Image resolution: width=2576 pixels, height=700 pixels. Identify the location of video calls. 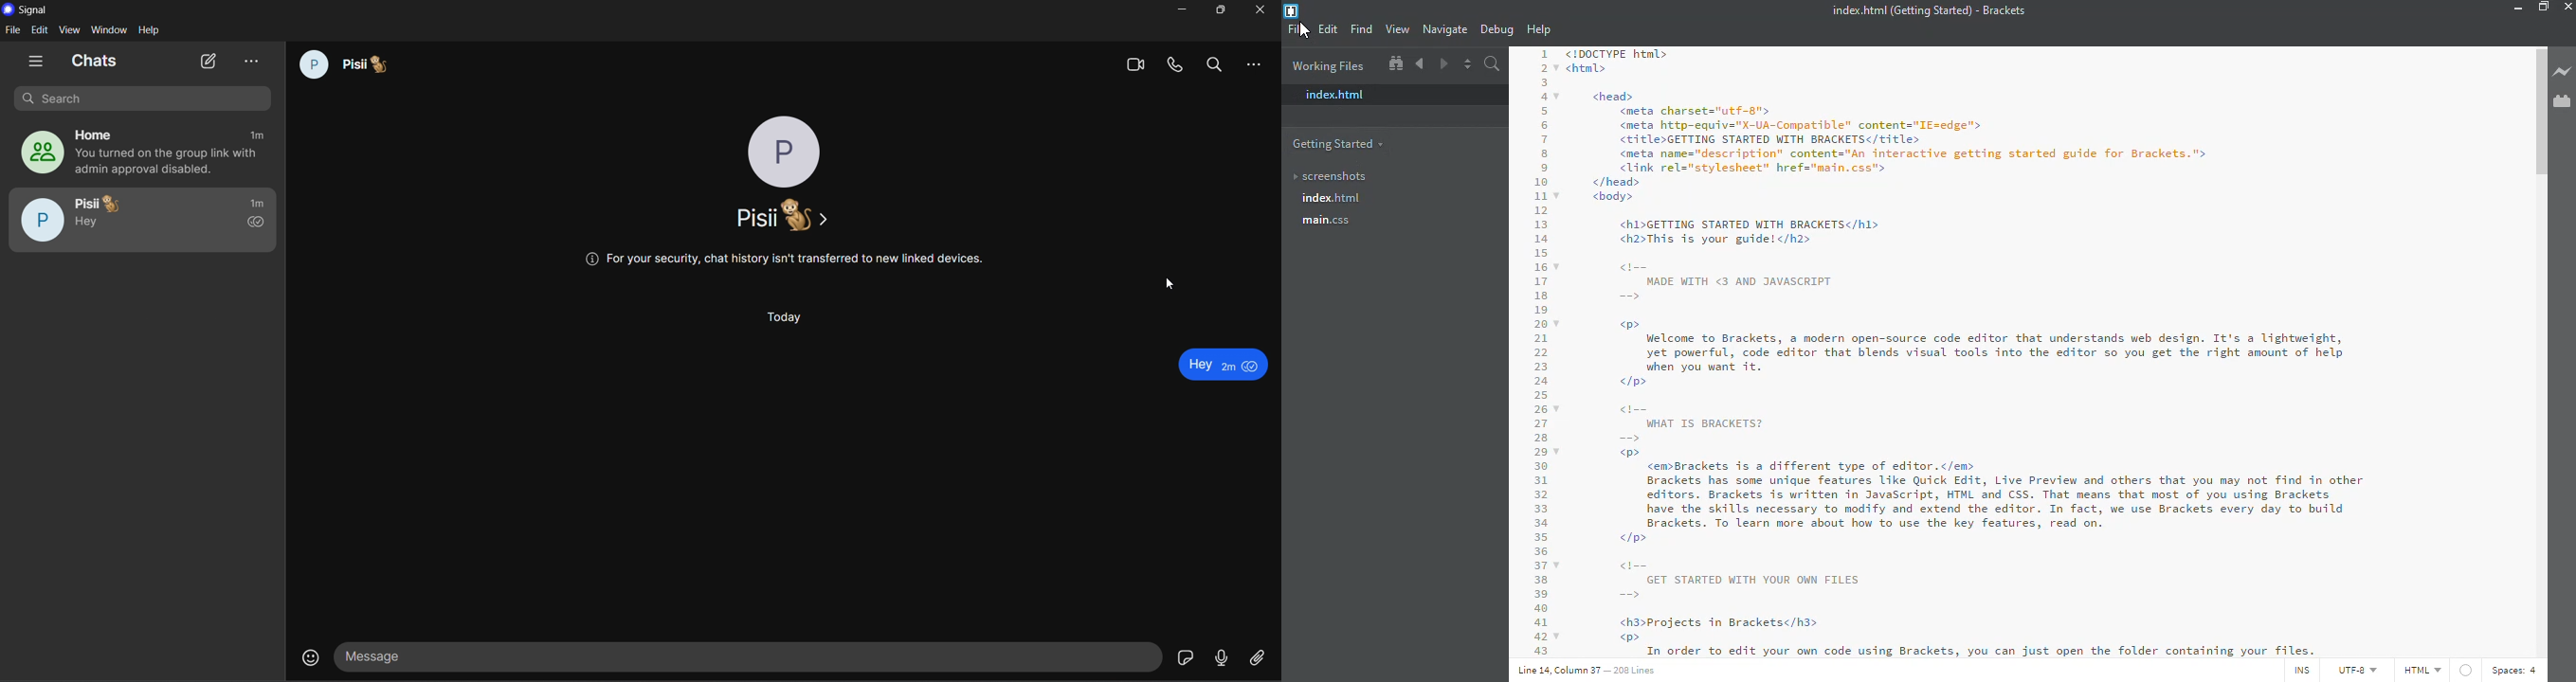
(1134, 66).